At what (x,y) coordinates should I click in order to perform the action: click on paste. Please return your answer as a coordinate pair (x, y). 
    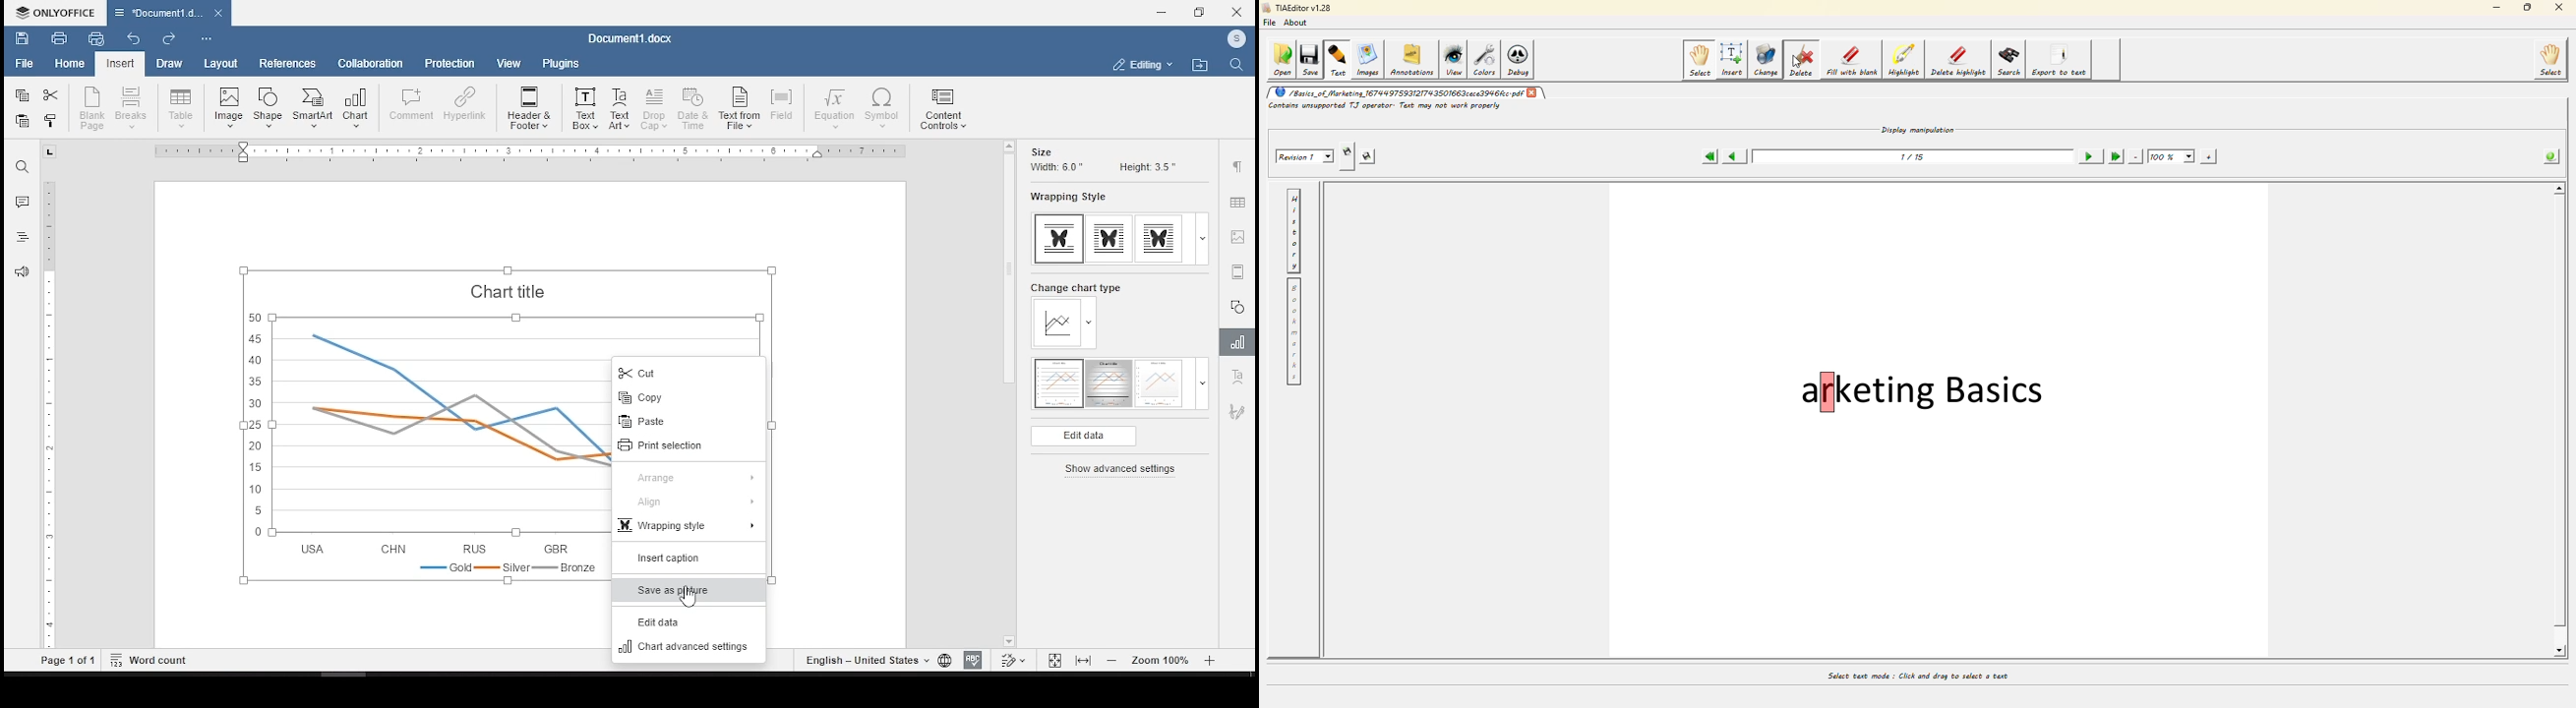
    Looking at the image, I should click on (689, 422).